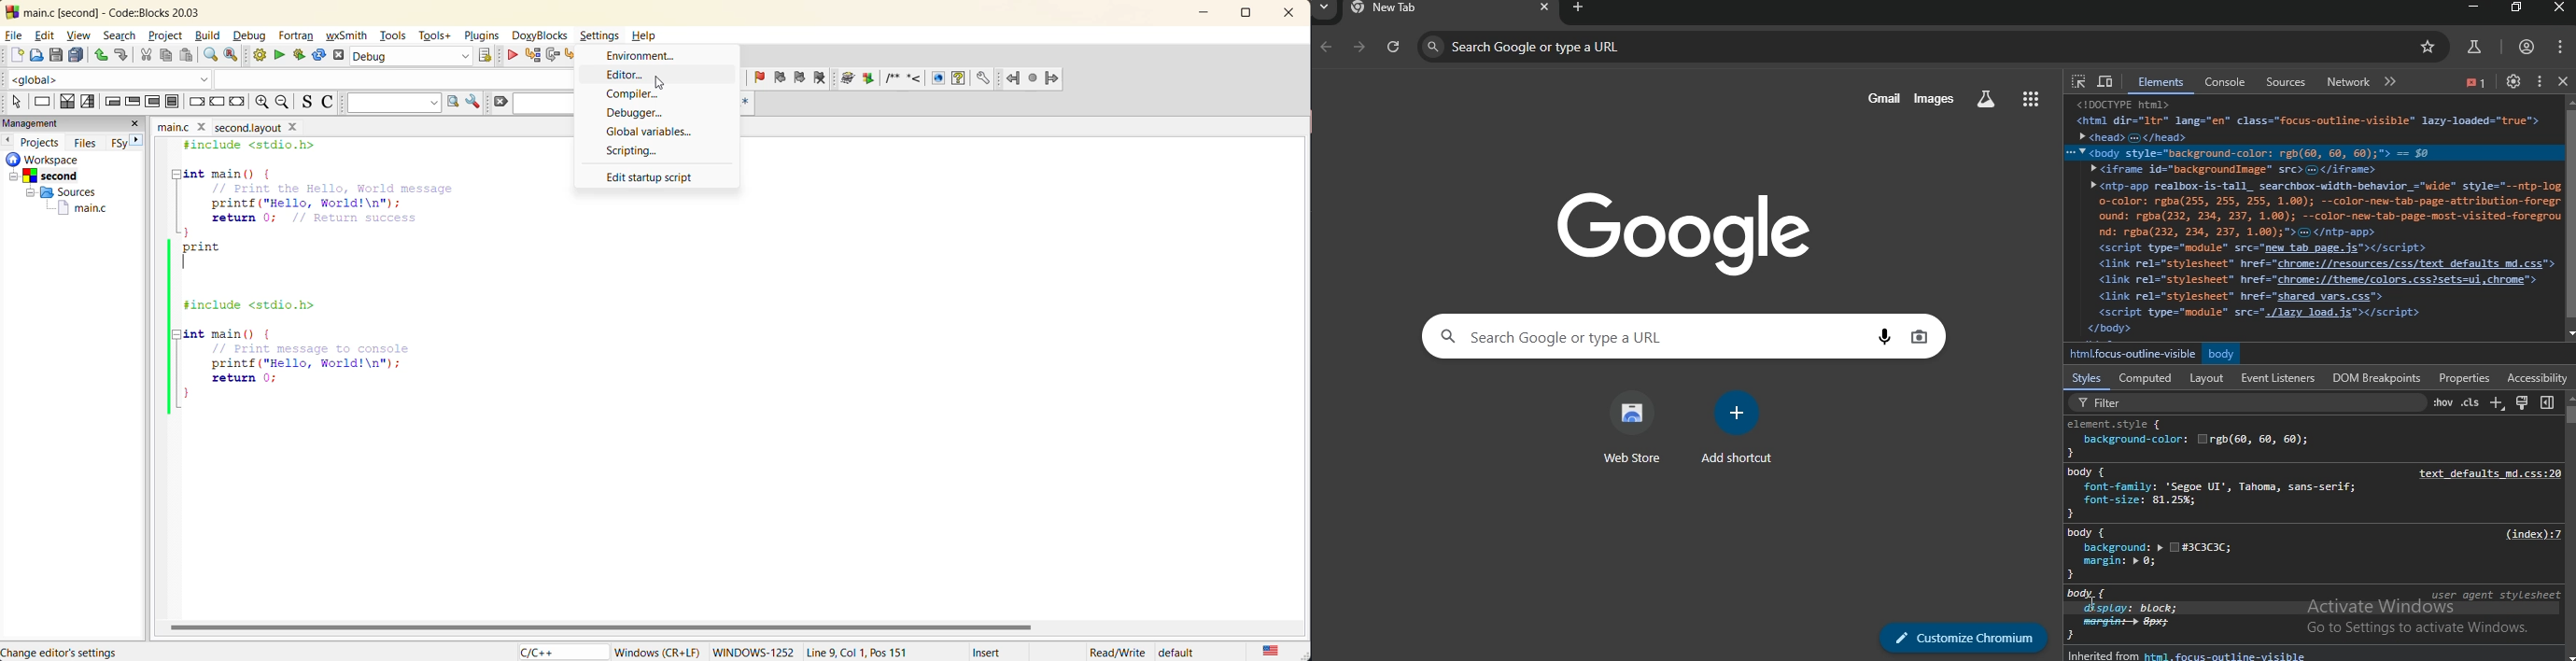 This screenshot has width=2576, height=672. What do you see at coordinates (208, 56) in the screenshot?
I see `find` at bounding box center [208, 56].